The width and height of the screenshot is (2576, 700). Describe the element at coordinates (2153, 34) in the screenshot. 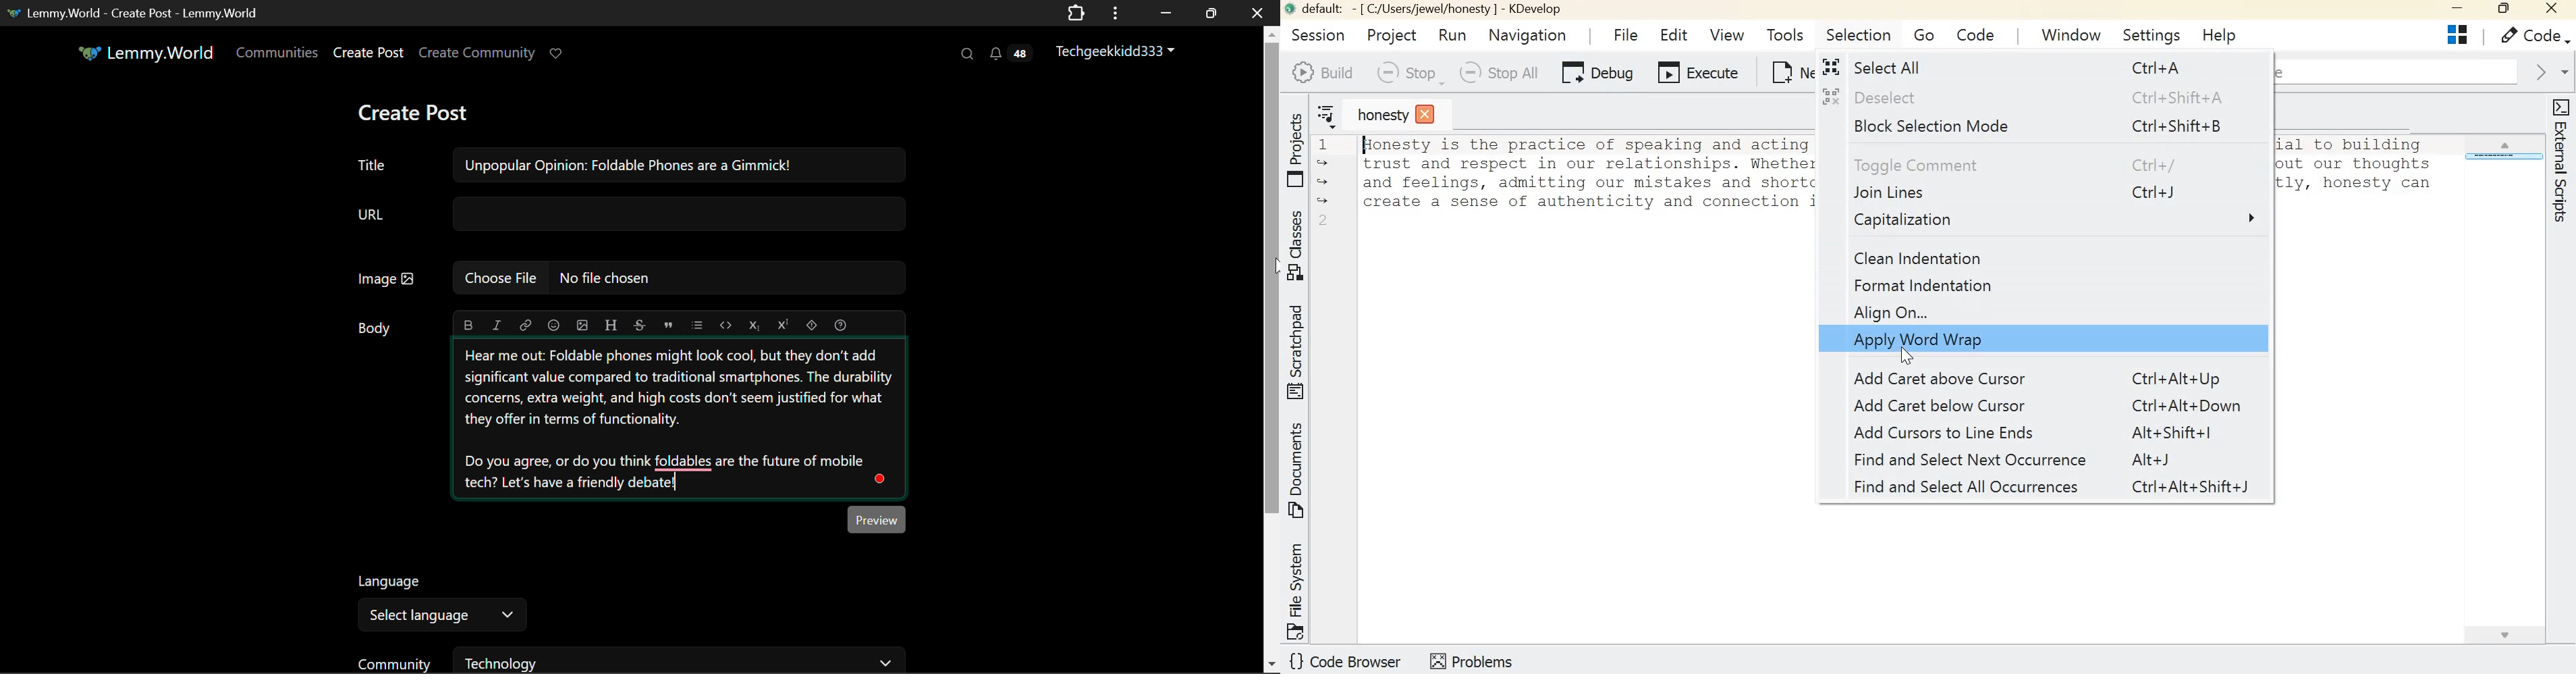

I see `Settings` at that location.